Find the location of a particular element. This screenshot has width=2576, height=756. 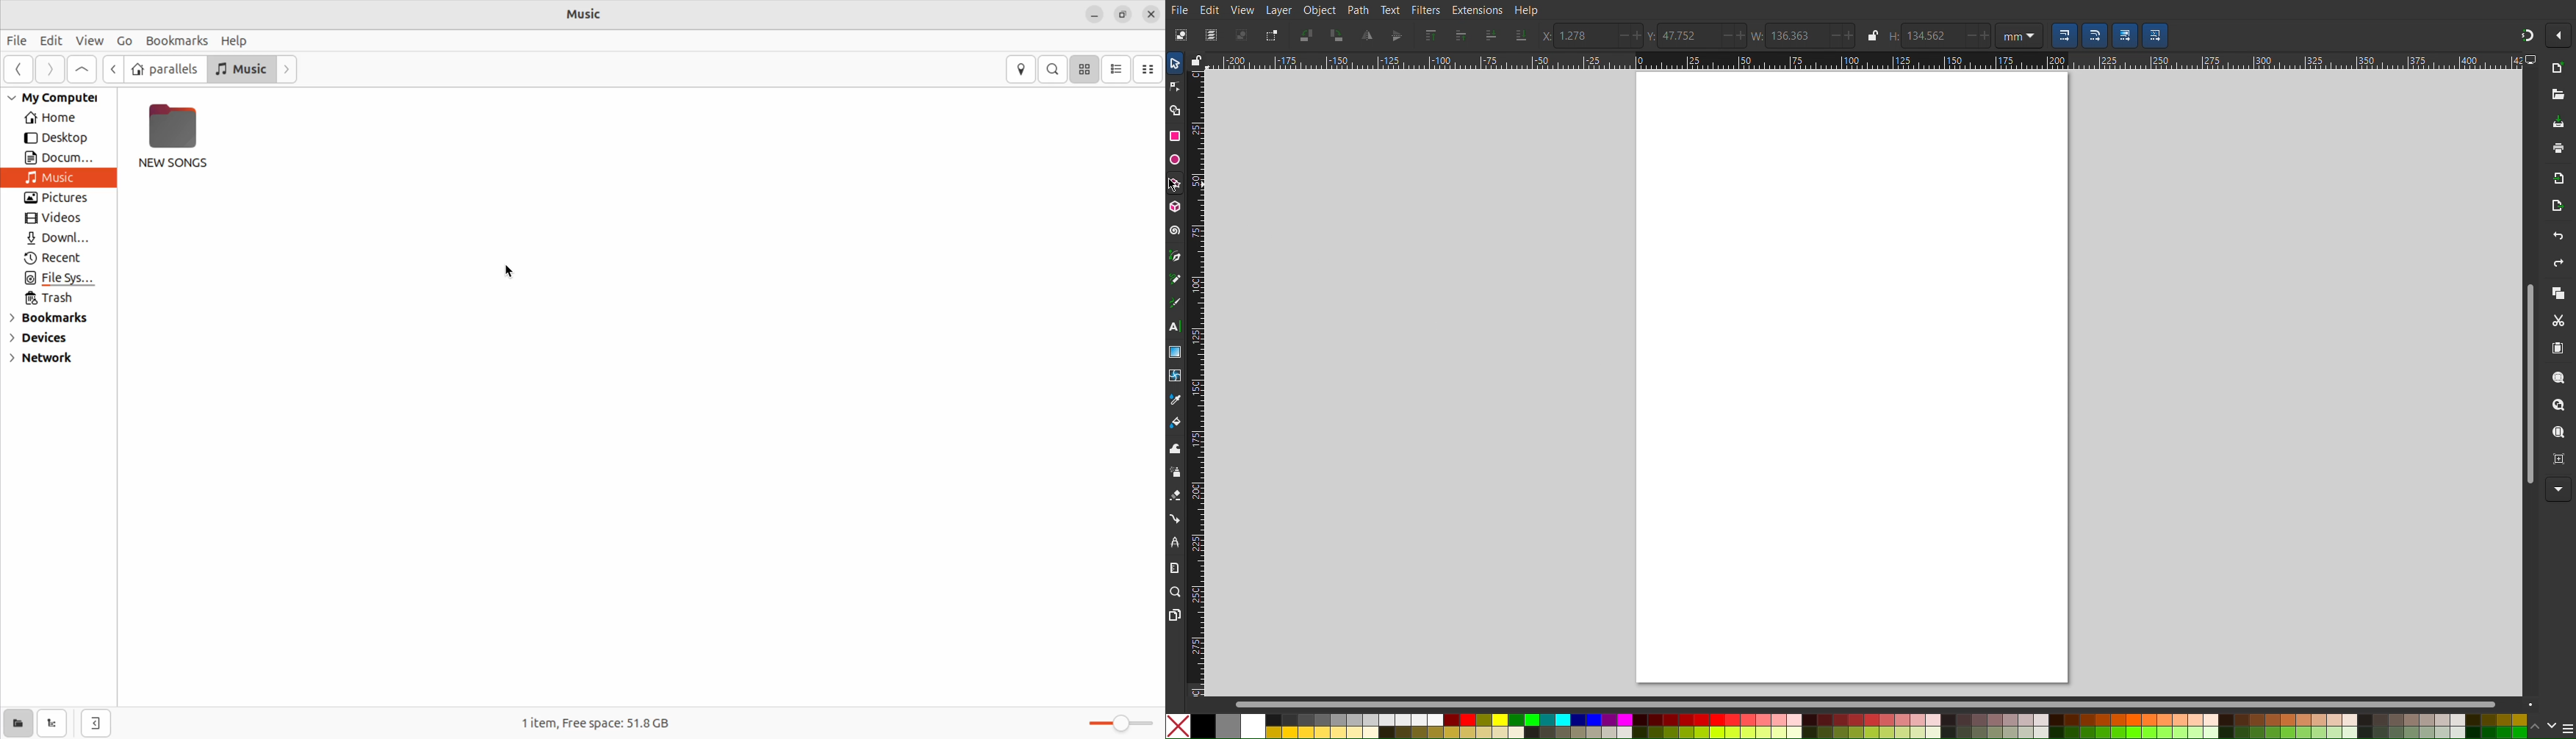

Spray Tool is located at coordinates (1175, 472).